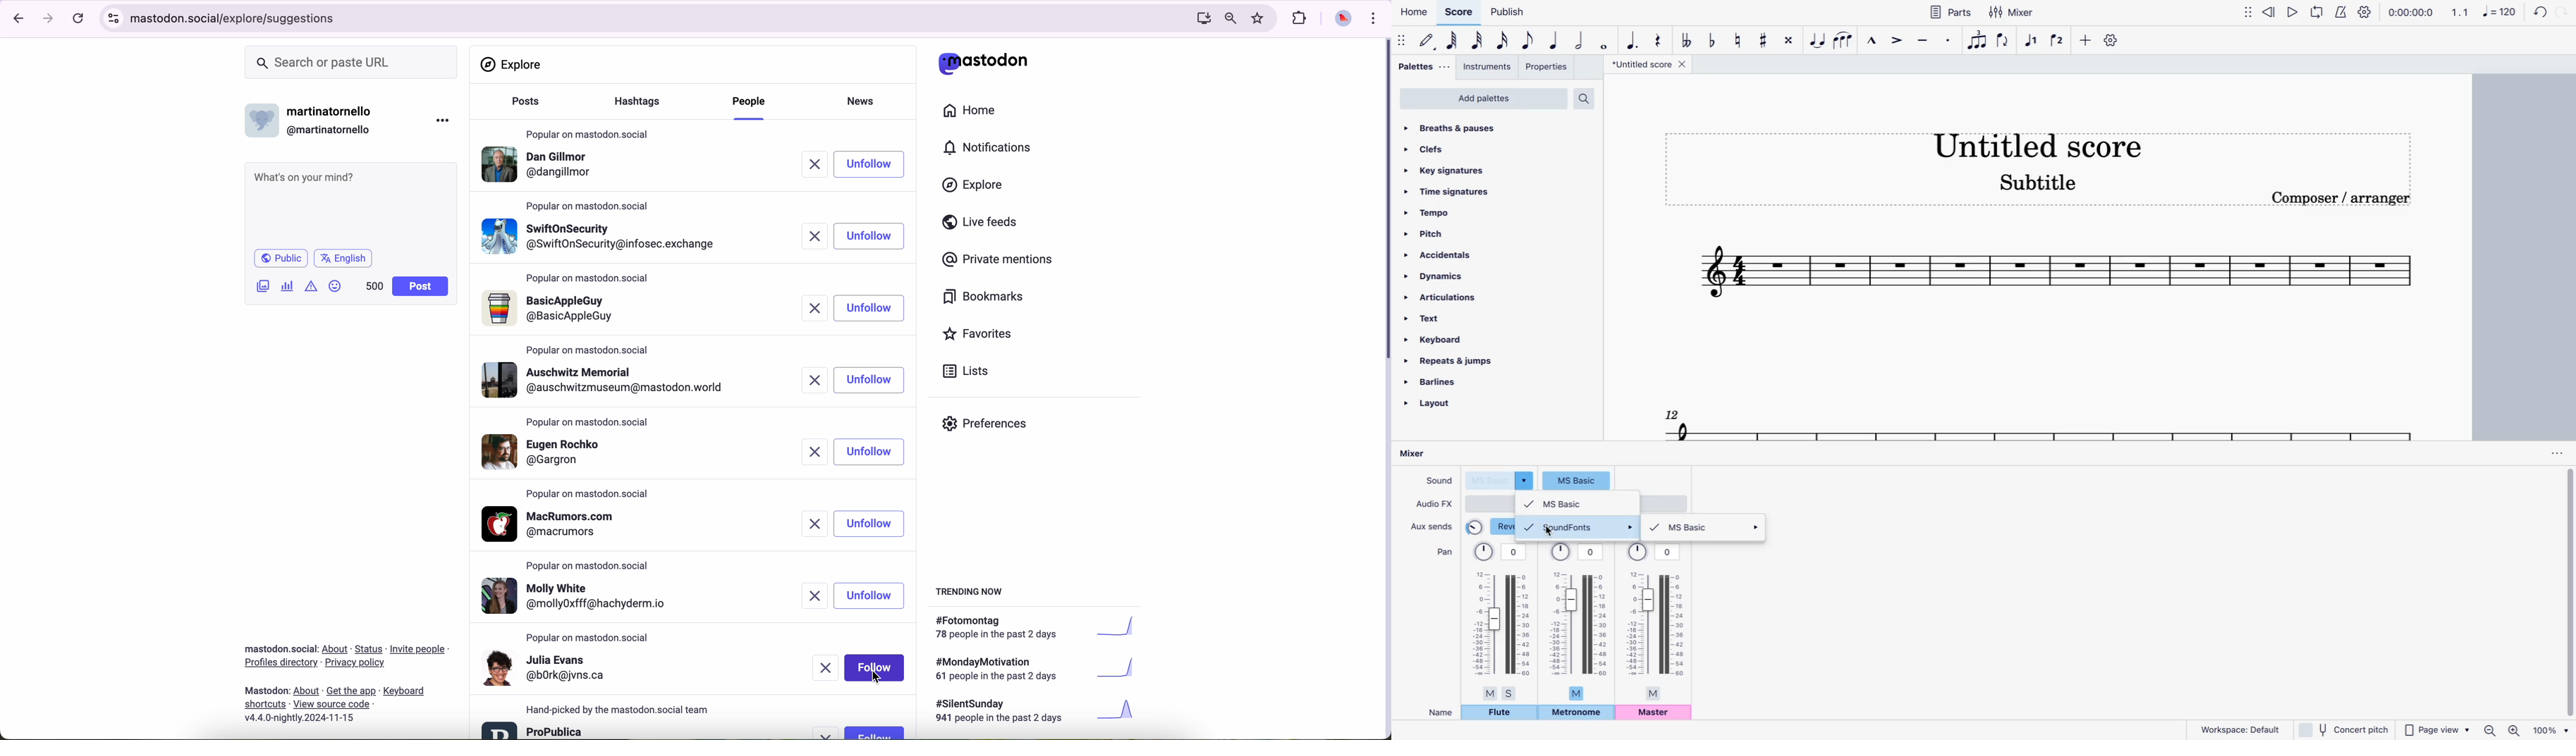  I want to click on voice 2, so click(2058, 39).